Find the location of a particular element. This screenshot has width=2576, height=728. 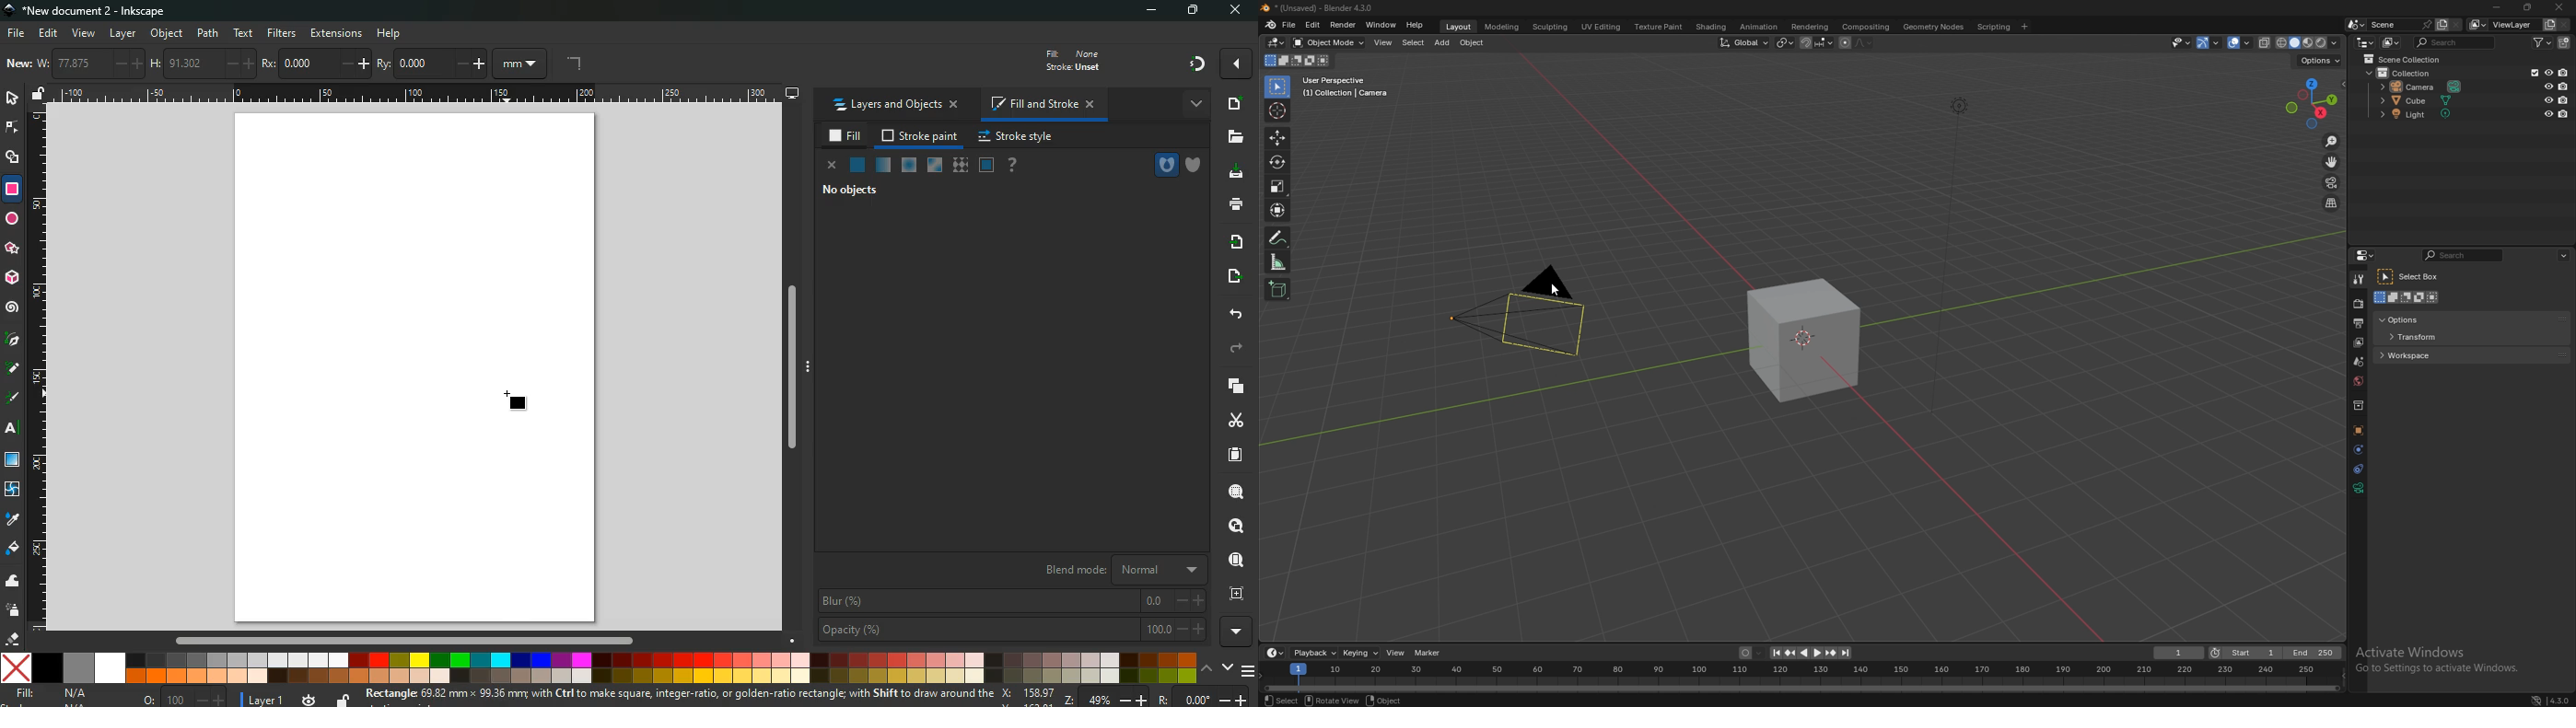

more is located at coordinates (1193, 105).